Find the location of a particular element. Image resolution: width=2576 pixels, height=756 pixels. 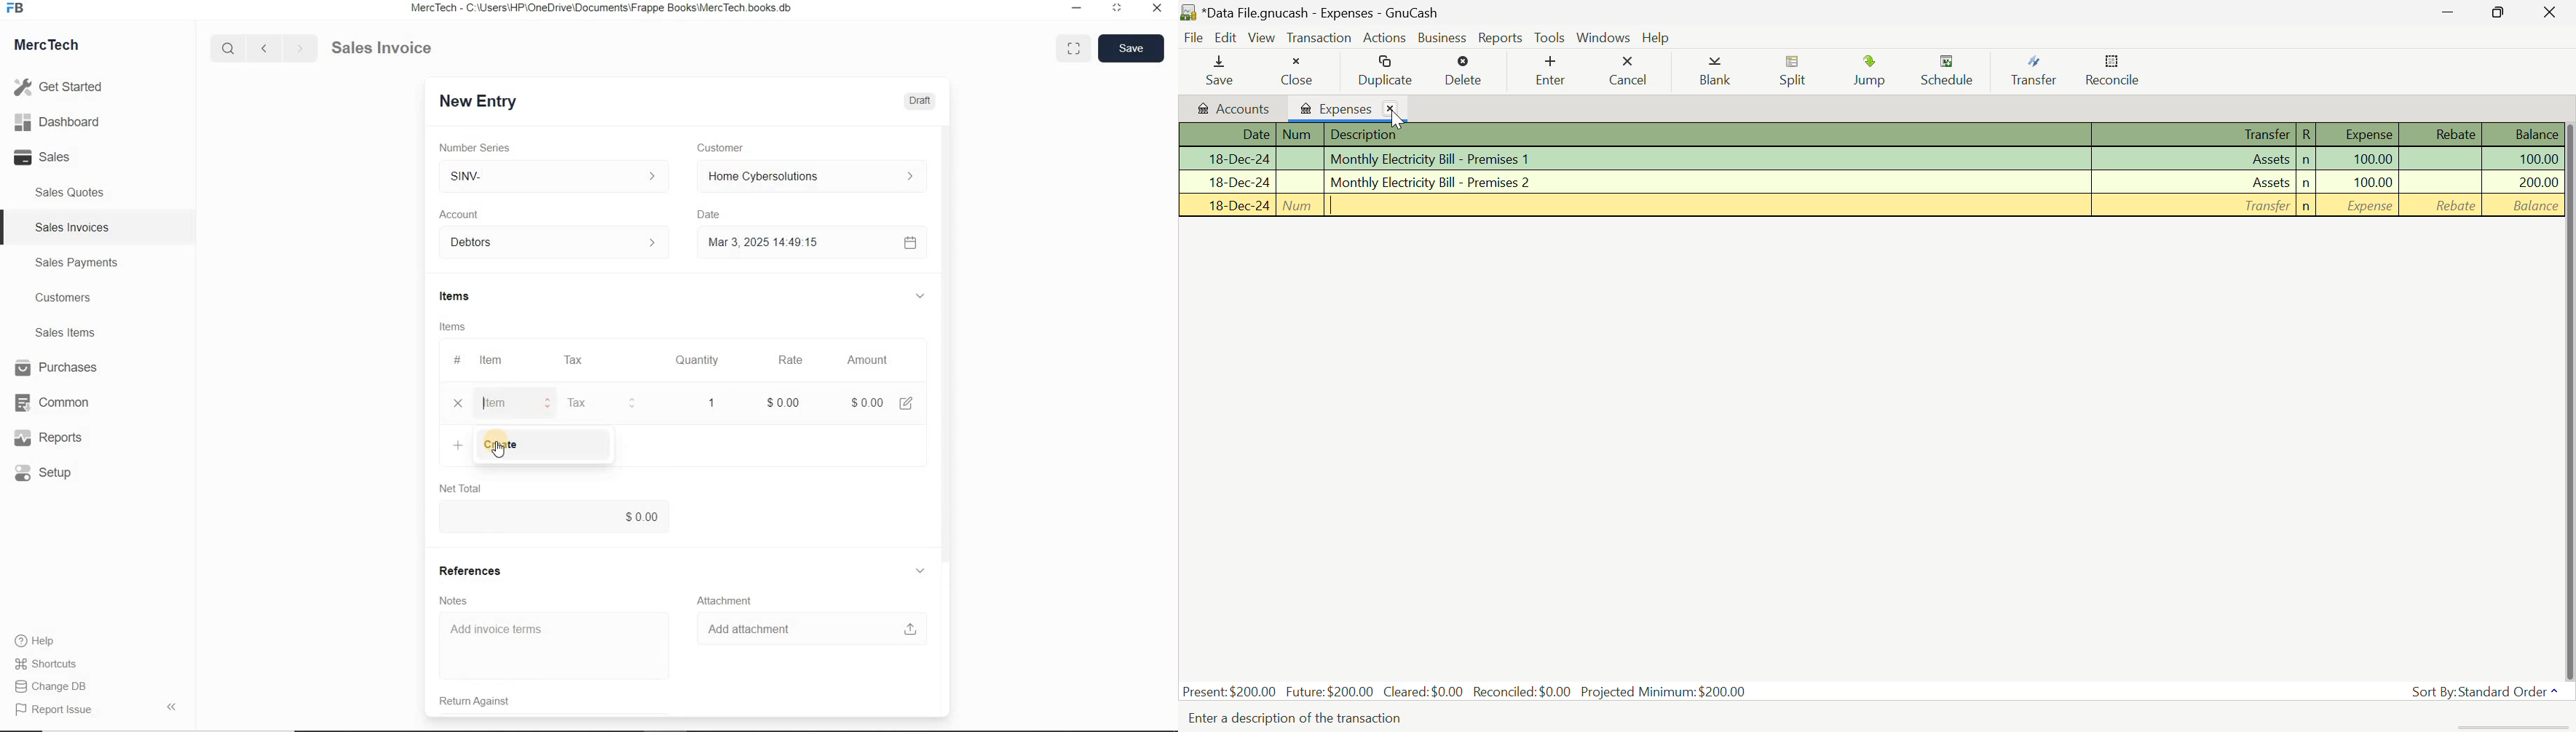

Notes is located at coordinates (456, 600).